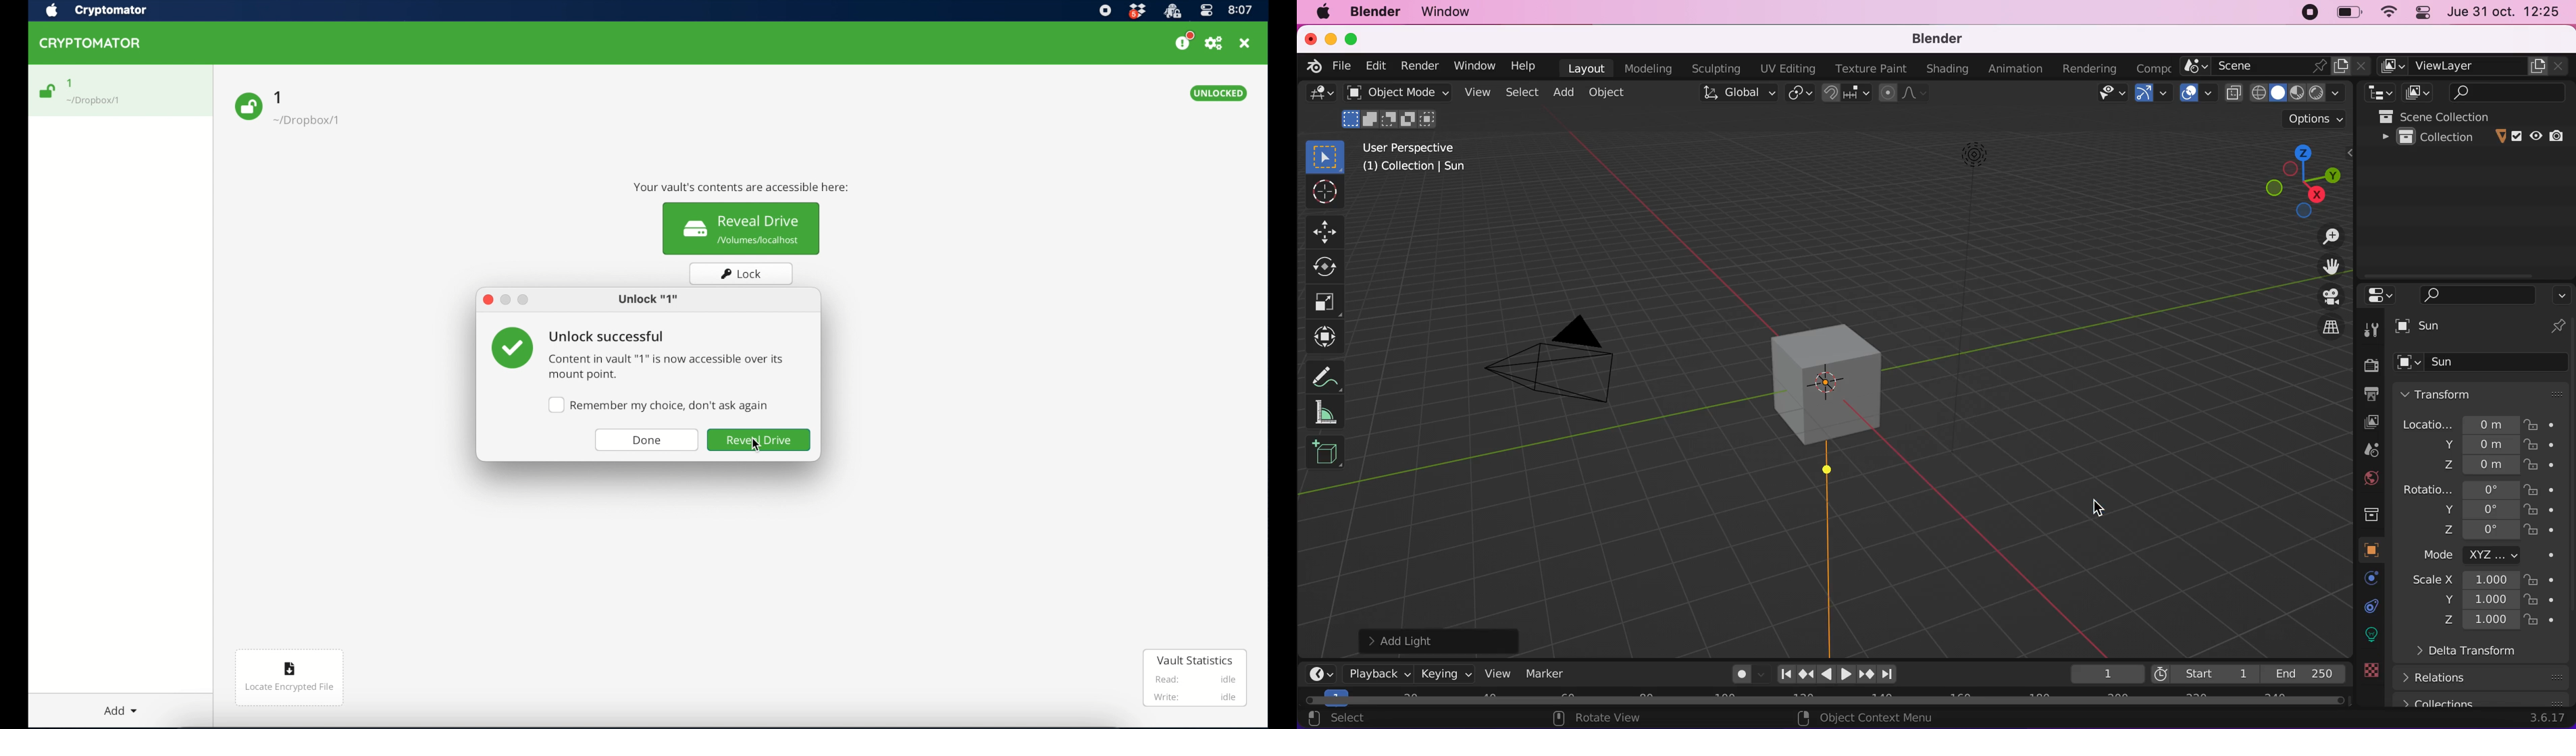  Describe the element at coordinates (2368, 634) in the screenshot. I see `physics` at that location.